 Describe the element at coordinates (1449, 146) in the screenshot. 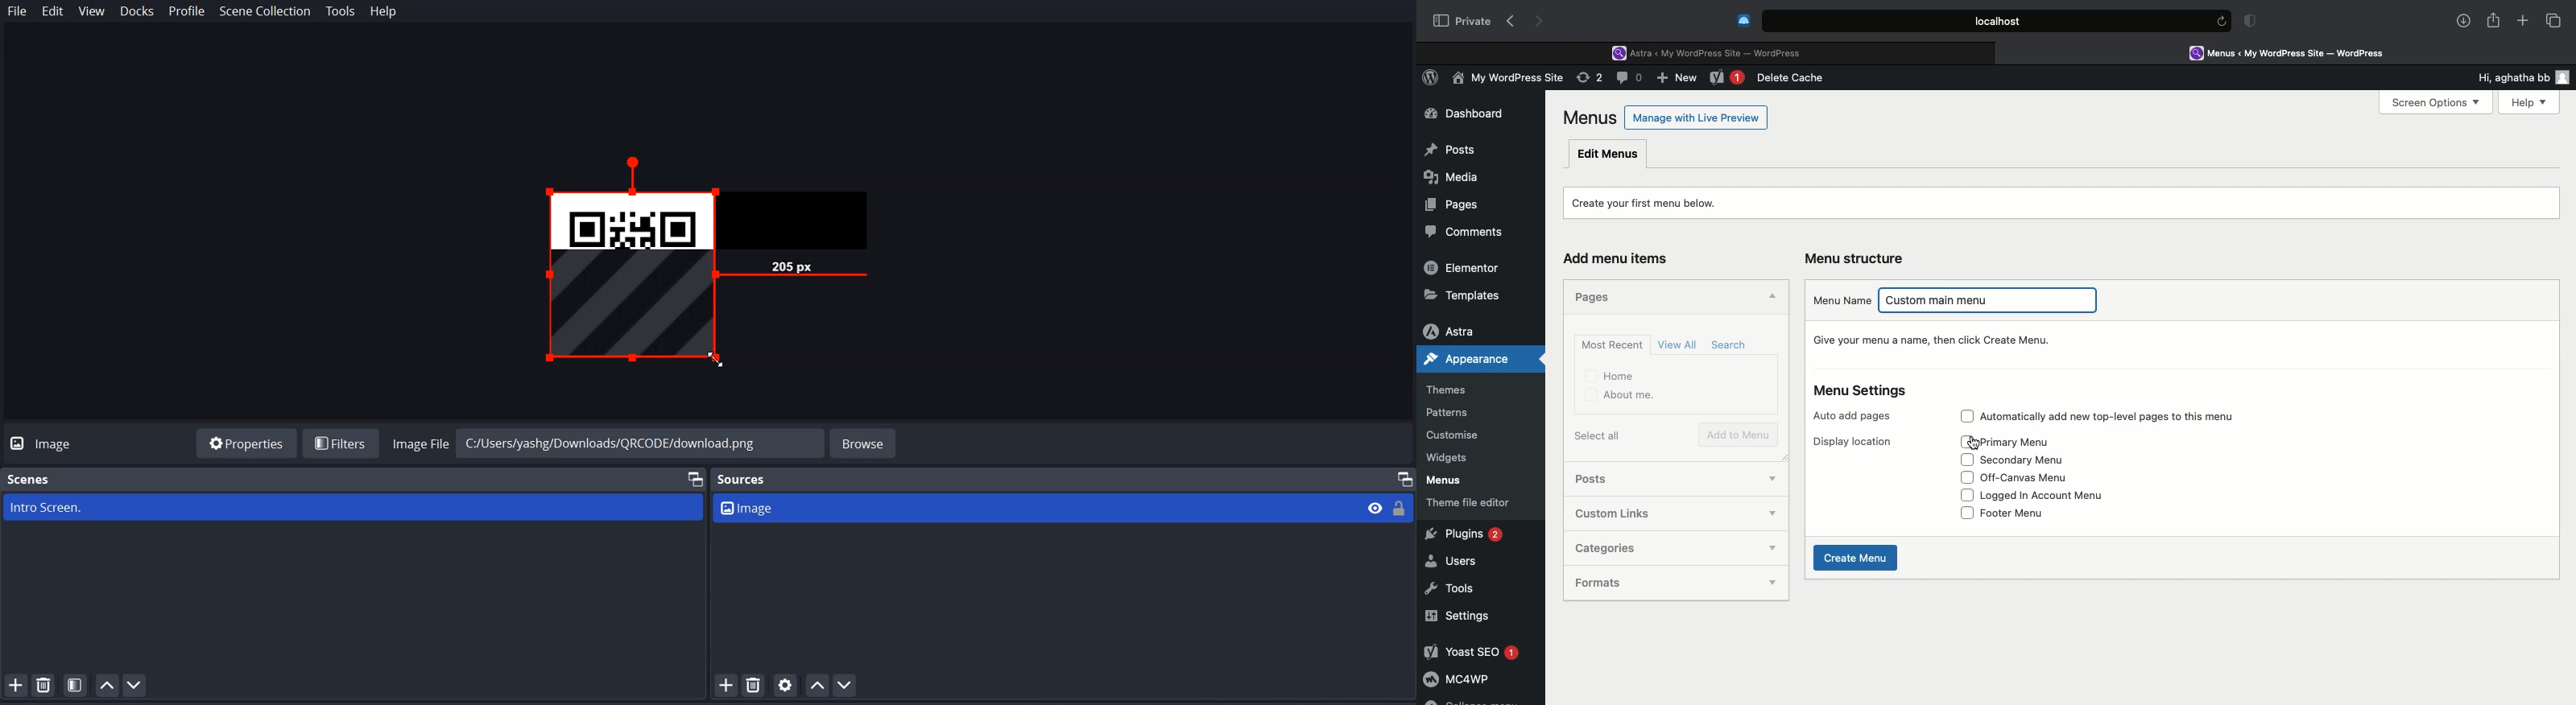

I see `Posts` at that location.